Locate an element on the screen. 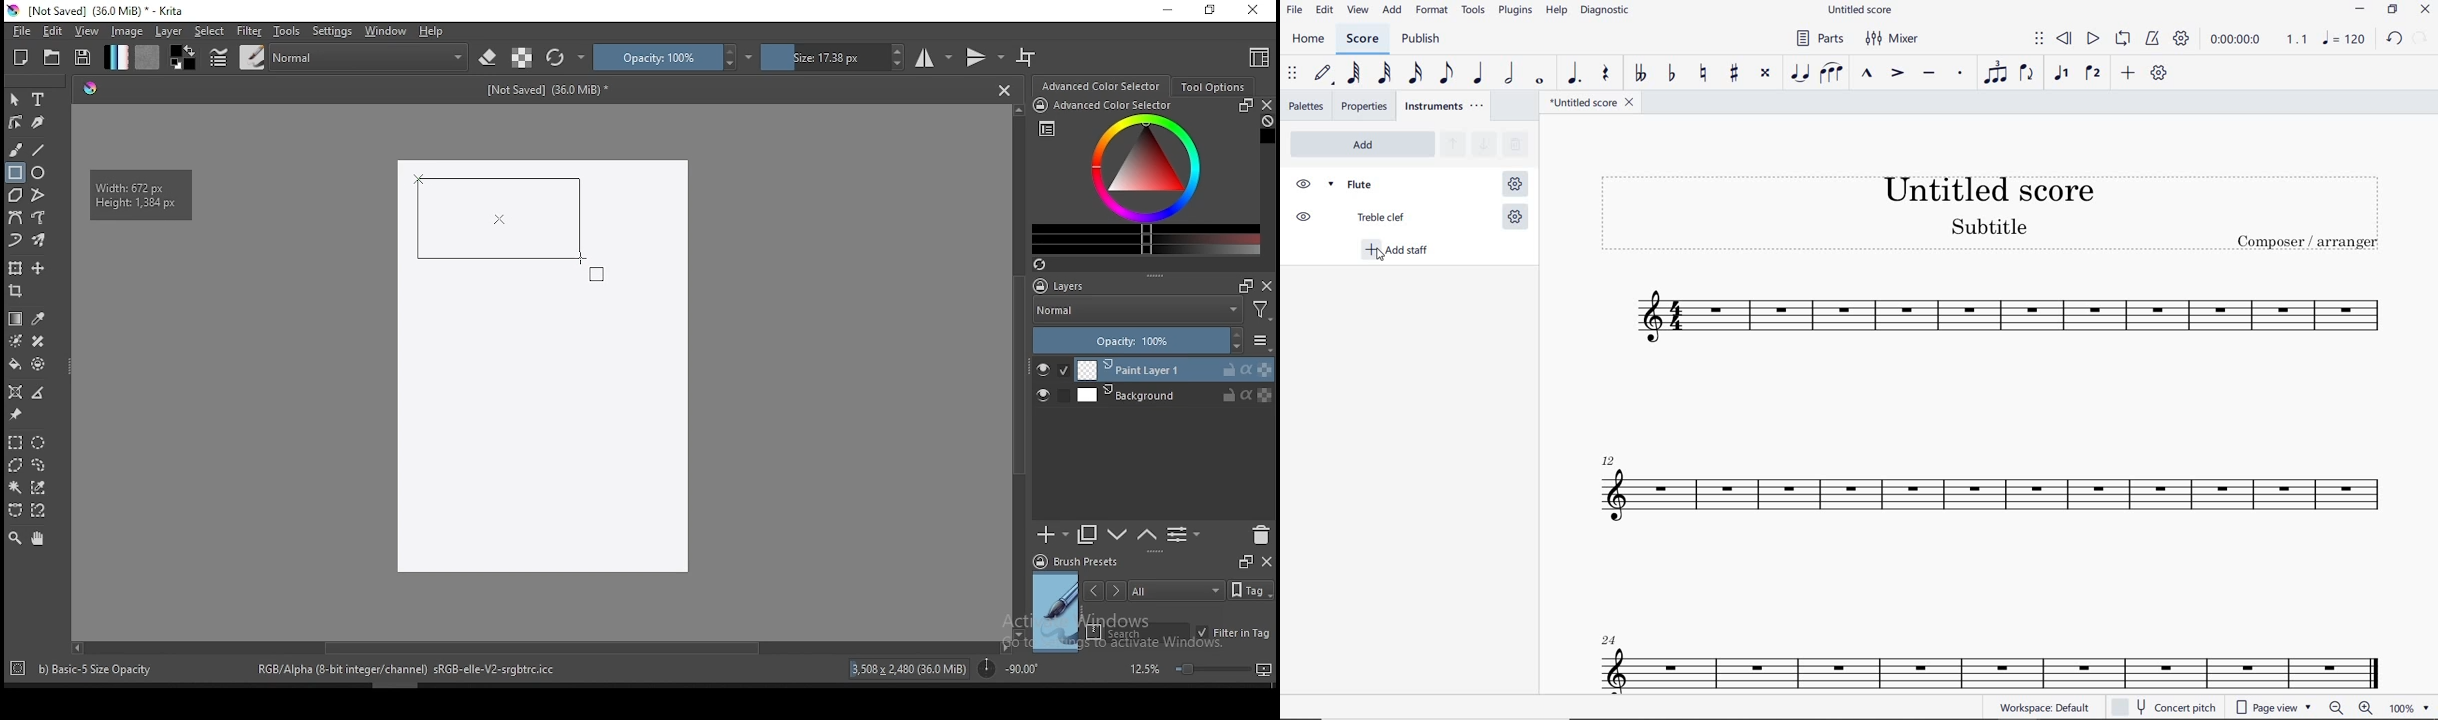 This screenshot has height=728, width=2464. paint bucket tool is located at coordinates (15, 364).